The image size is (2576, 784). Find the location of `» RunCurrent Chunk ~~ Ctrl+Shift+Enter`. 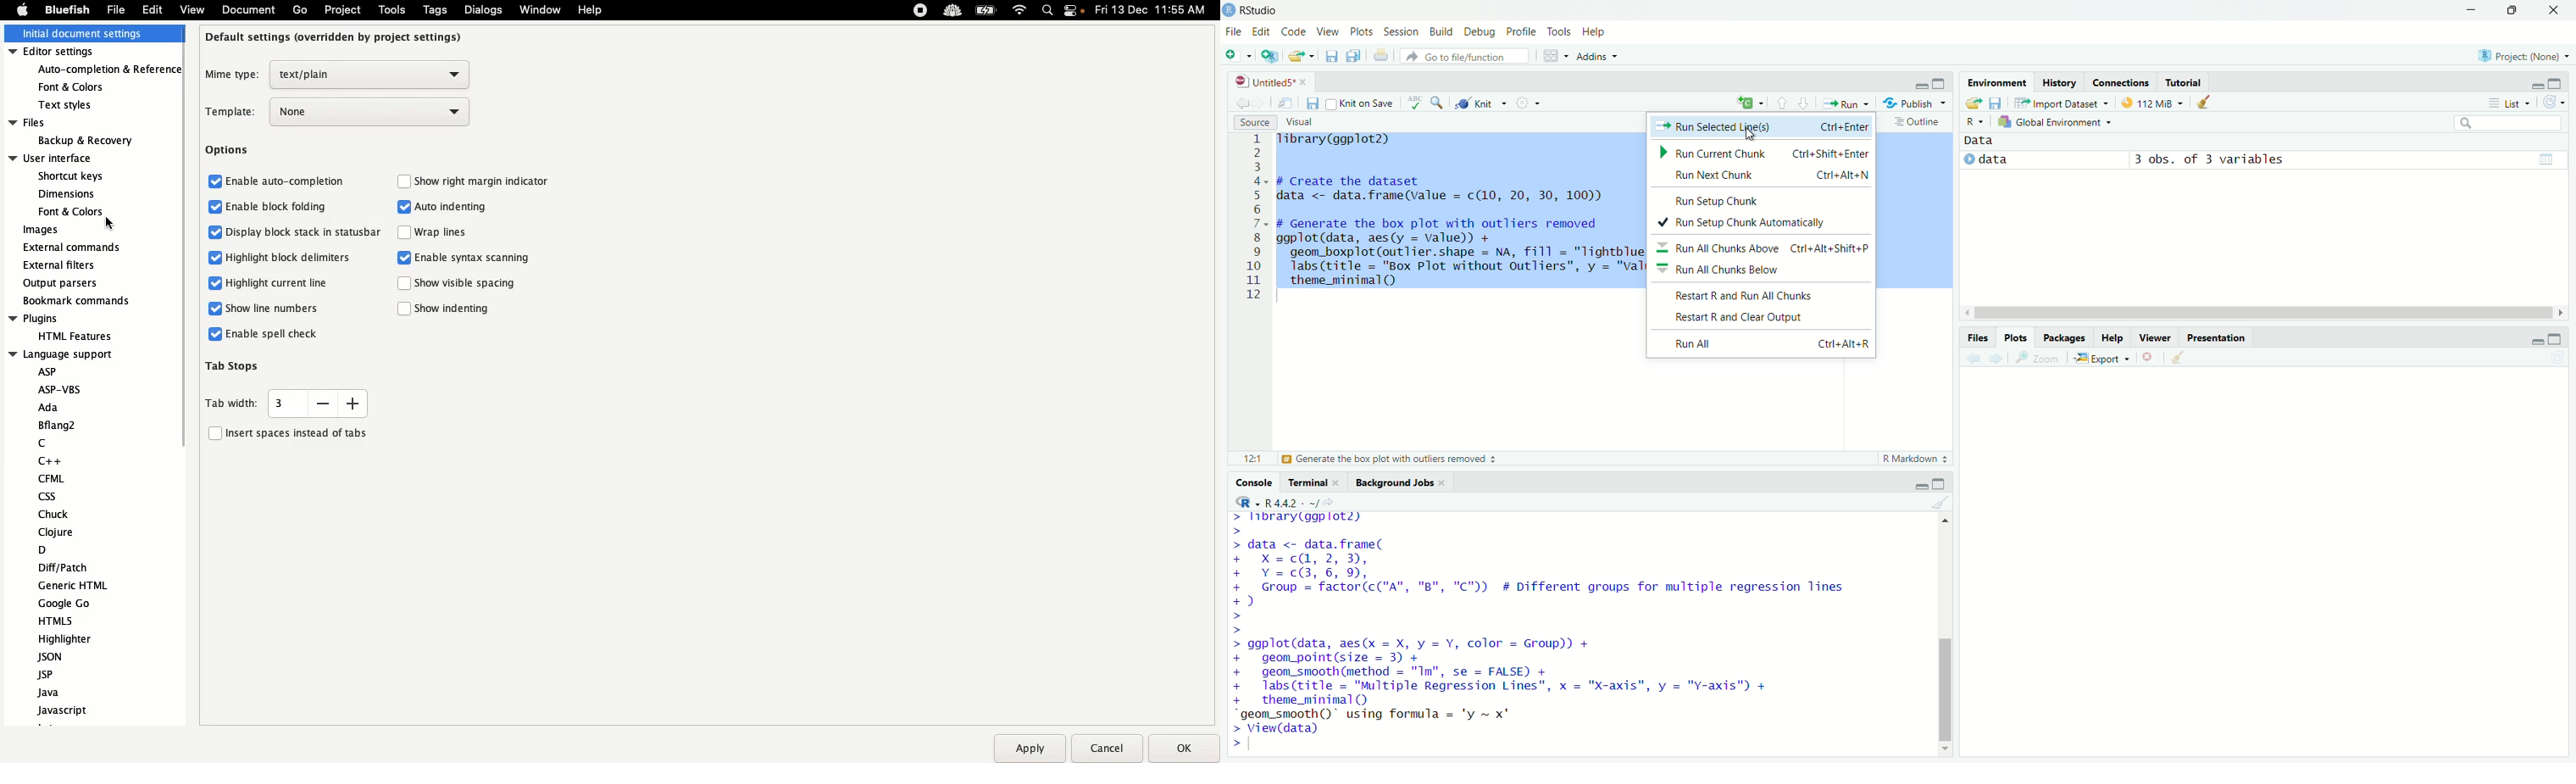

» RunCurrent Chunk ~~ Ctrl+Shift+Enter is located at coordinates (1763, 154).